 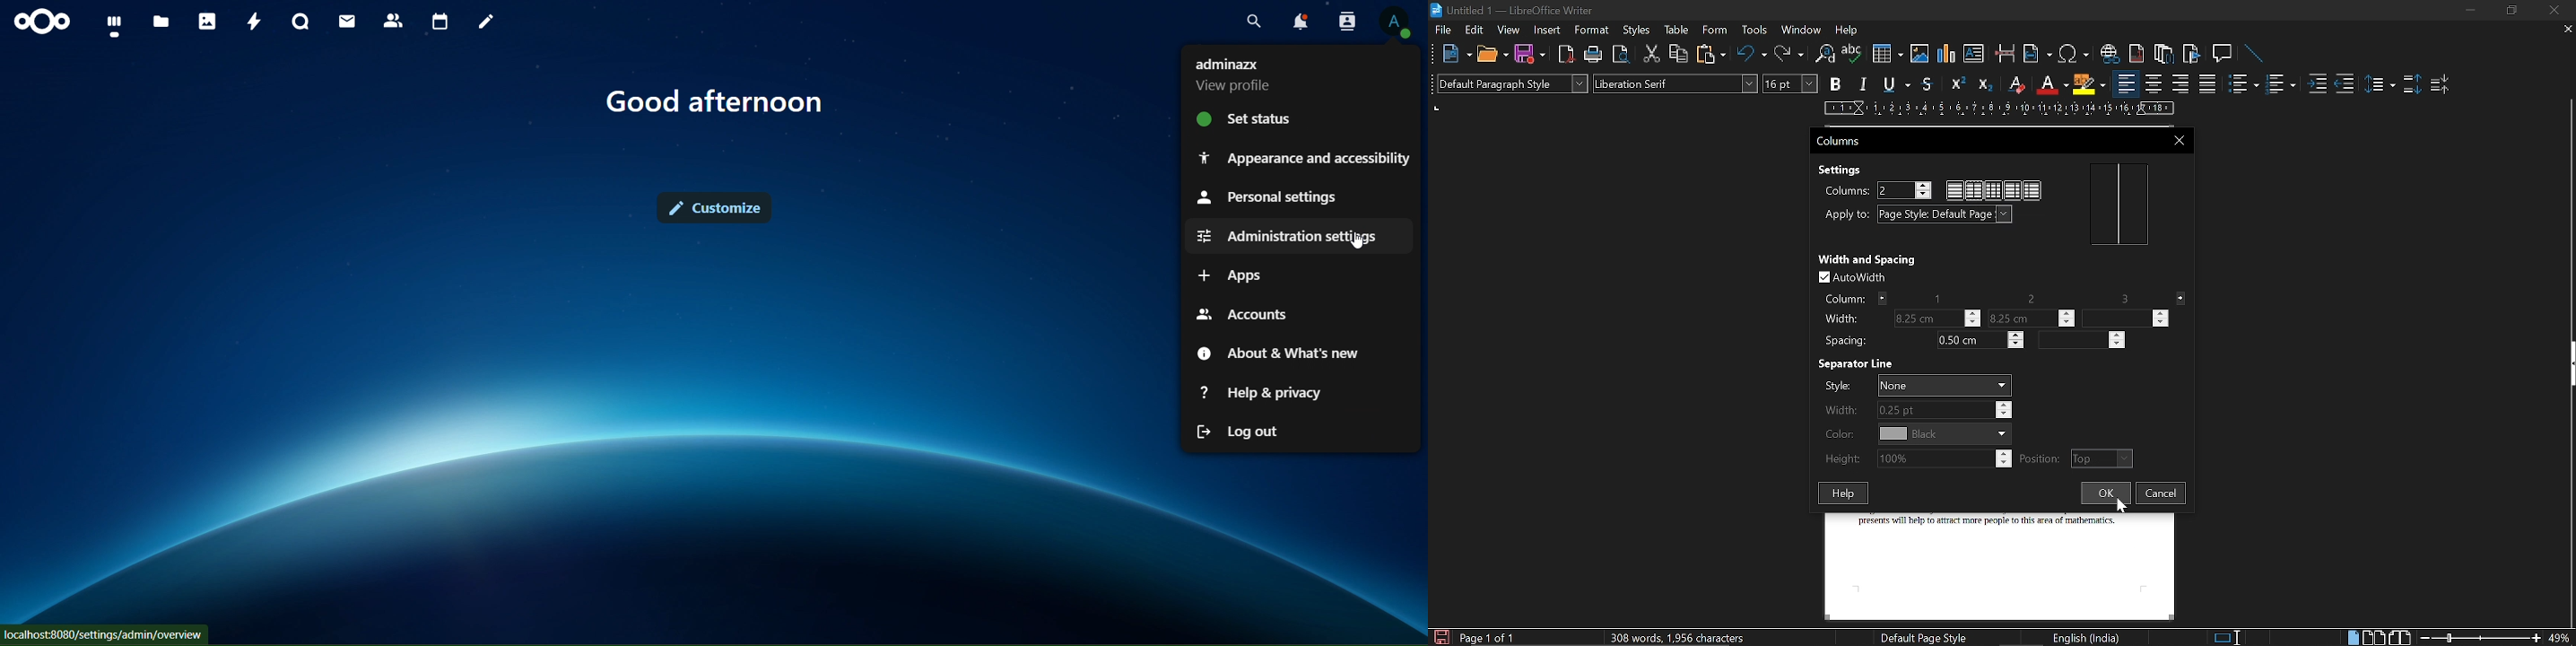 What do you see at coordinates (1638, 31) in the screenshot?
I see `Styles` at bounding box center [1638, 31].